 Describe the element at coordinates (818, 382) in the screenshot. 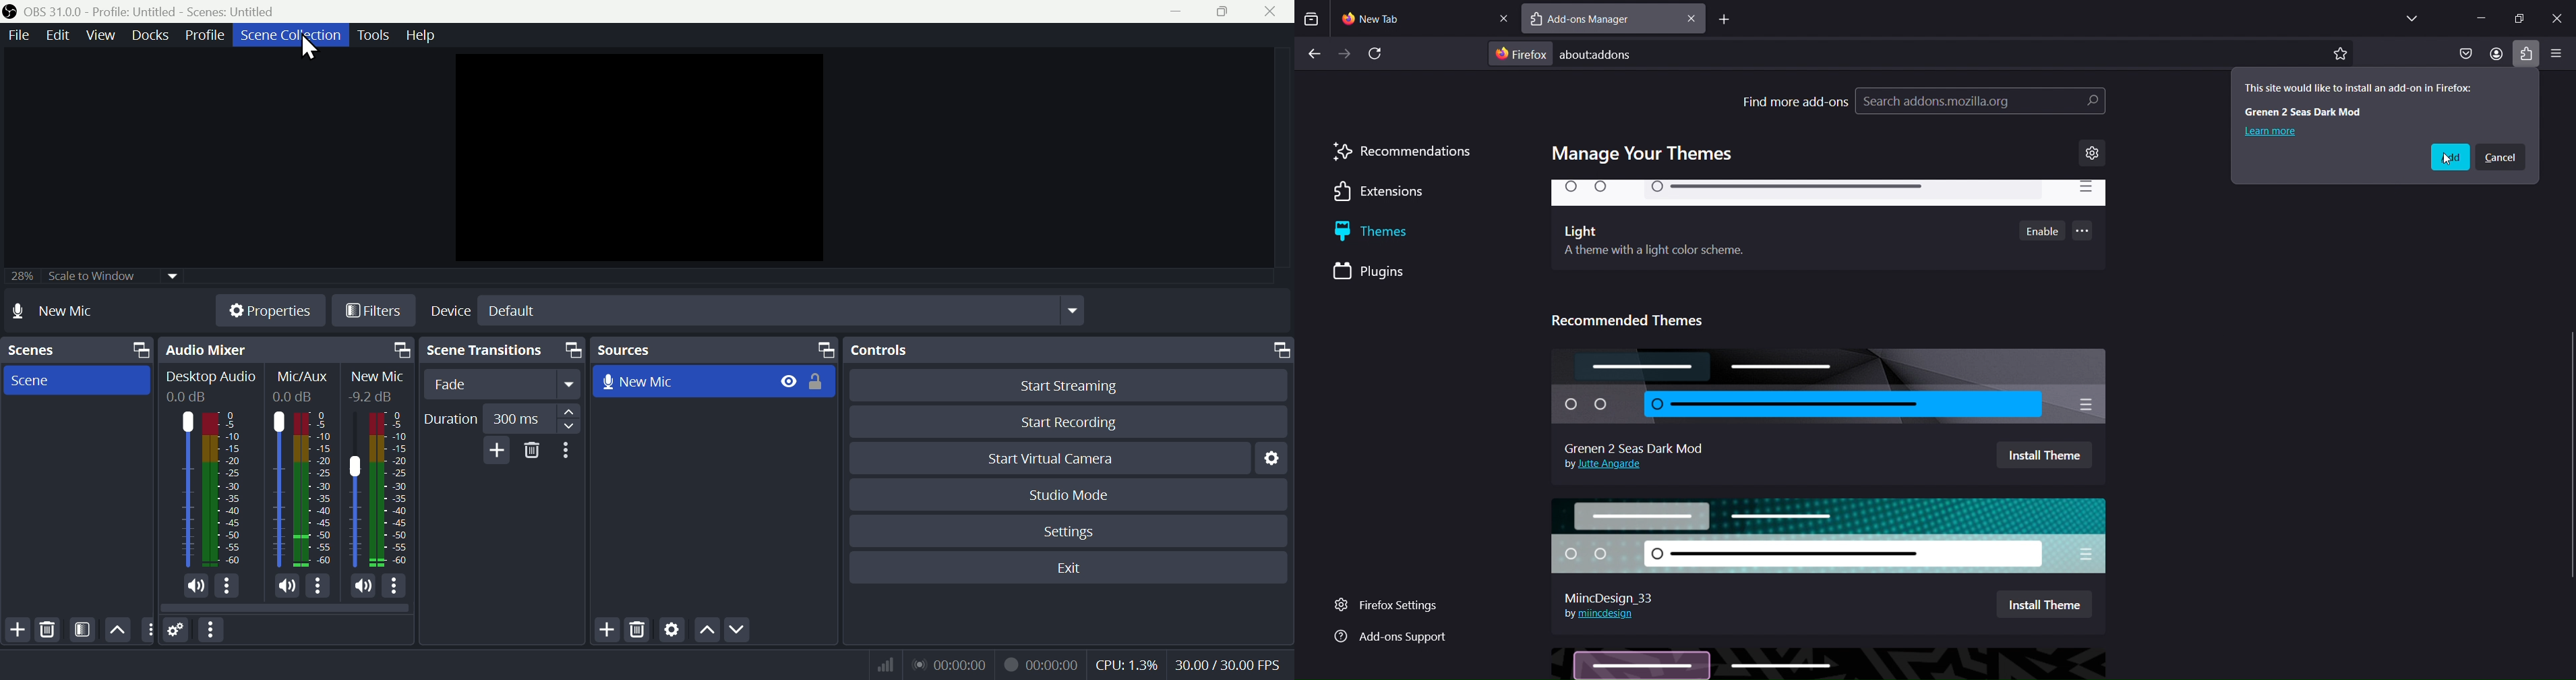

I see `(un)lock` at that location.